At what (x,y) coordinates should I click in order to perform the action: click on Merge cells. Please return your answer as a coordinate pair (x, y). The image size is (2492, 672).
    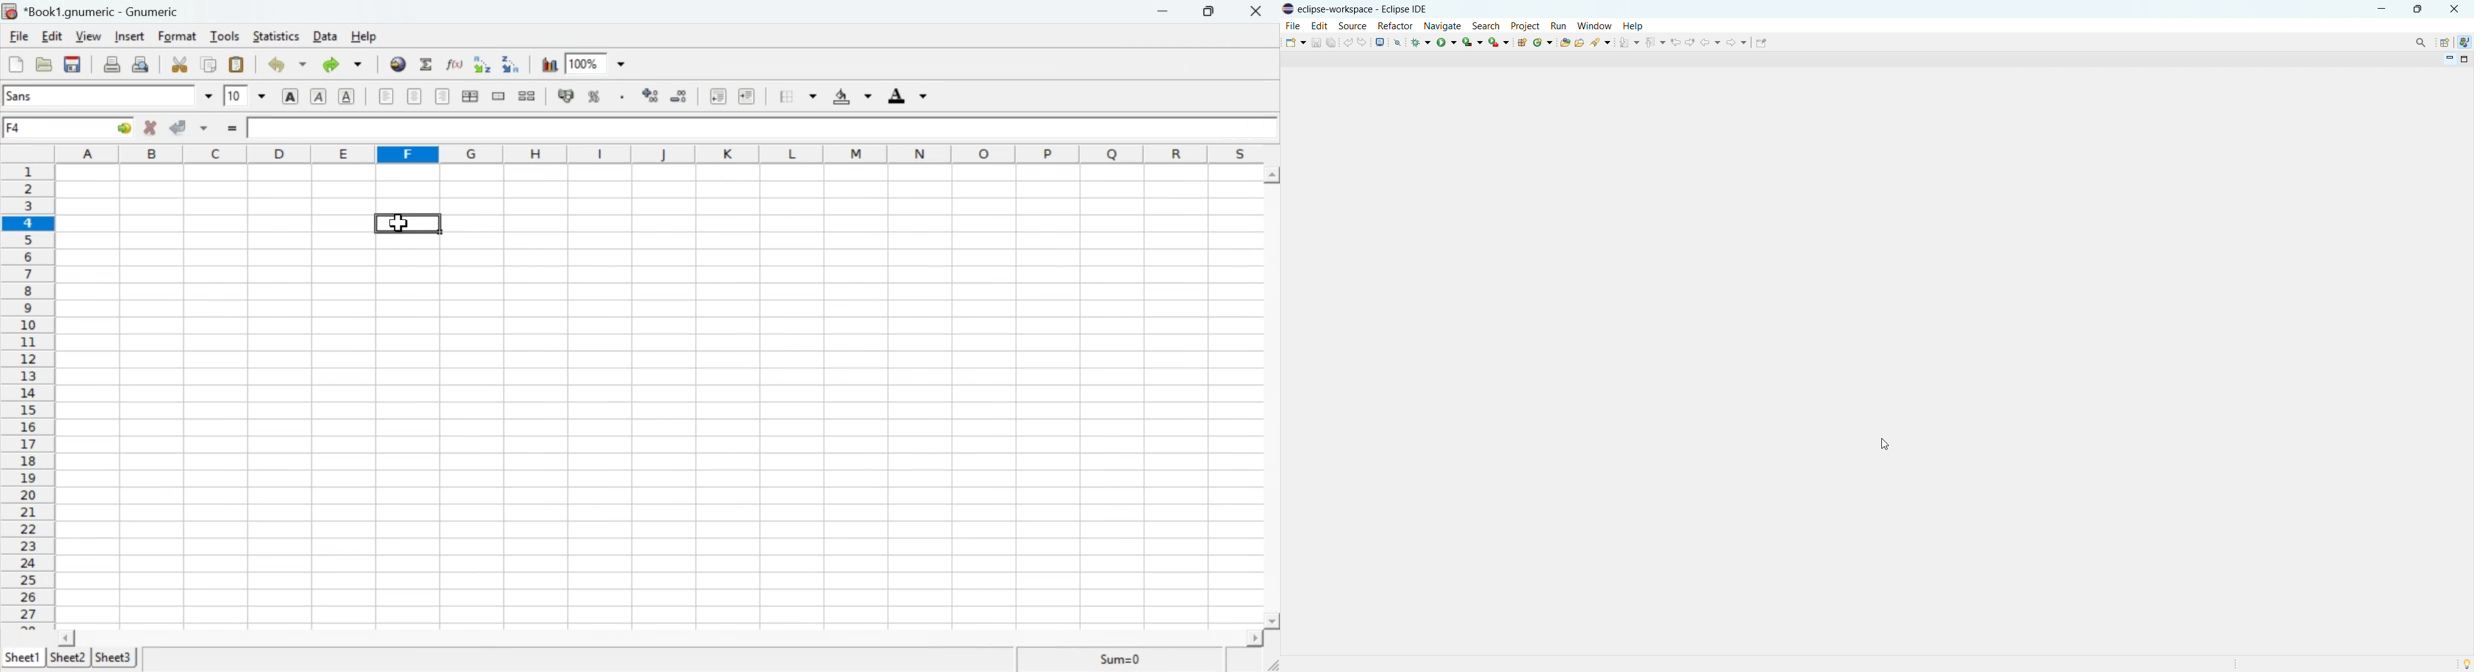
    Looking at the image, I should click on (499, 97).